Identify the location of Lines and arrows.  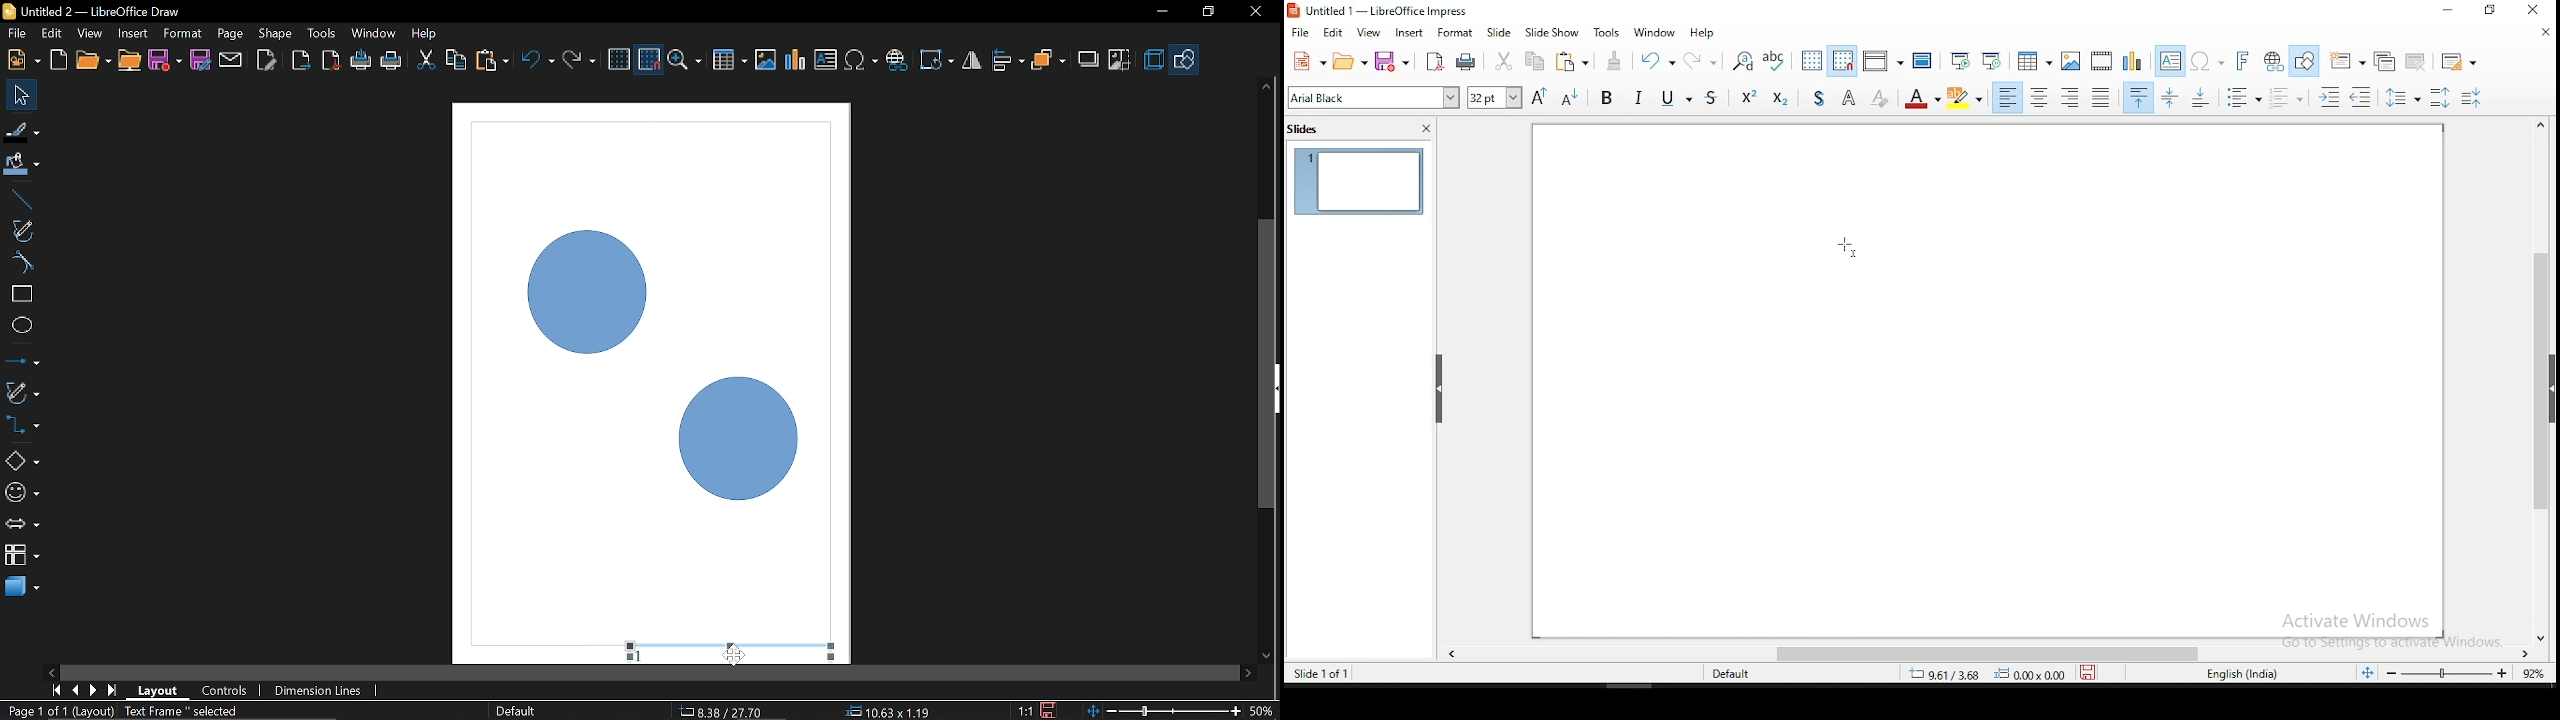
(22, 363).